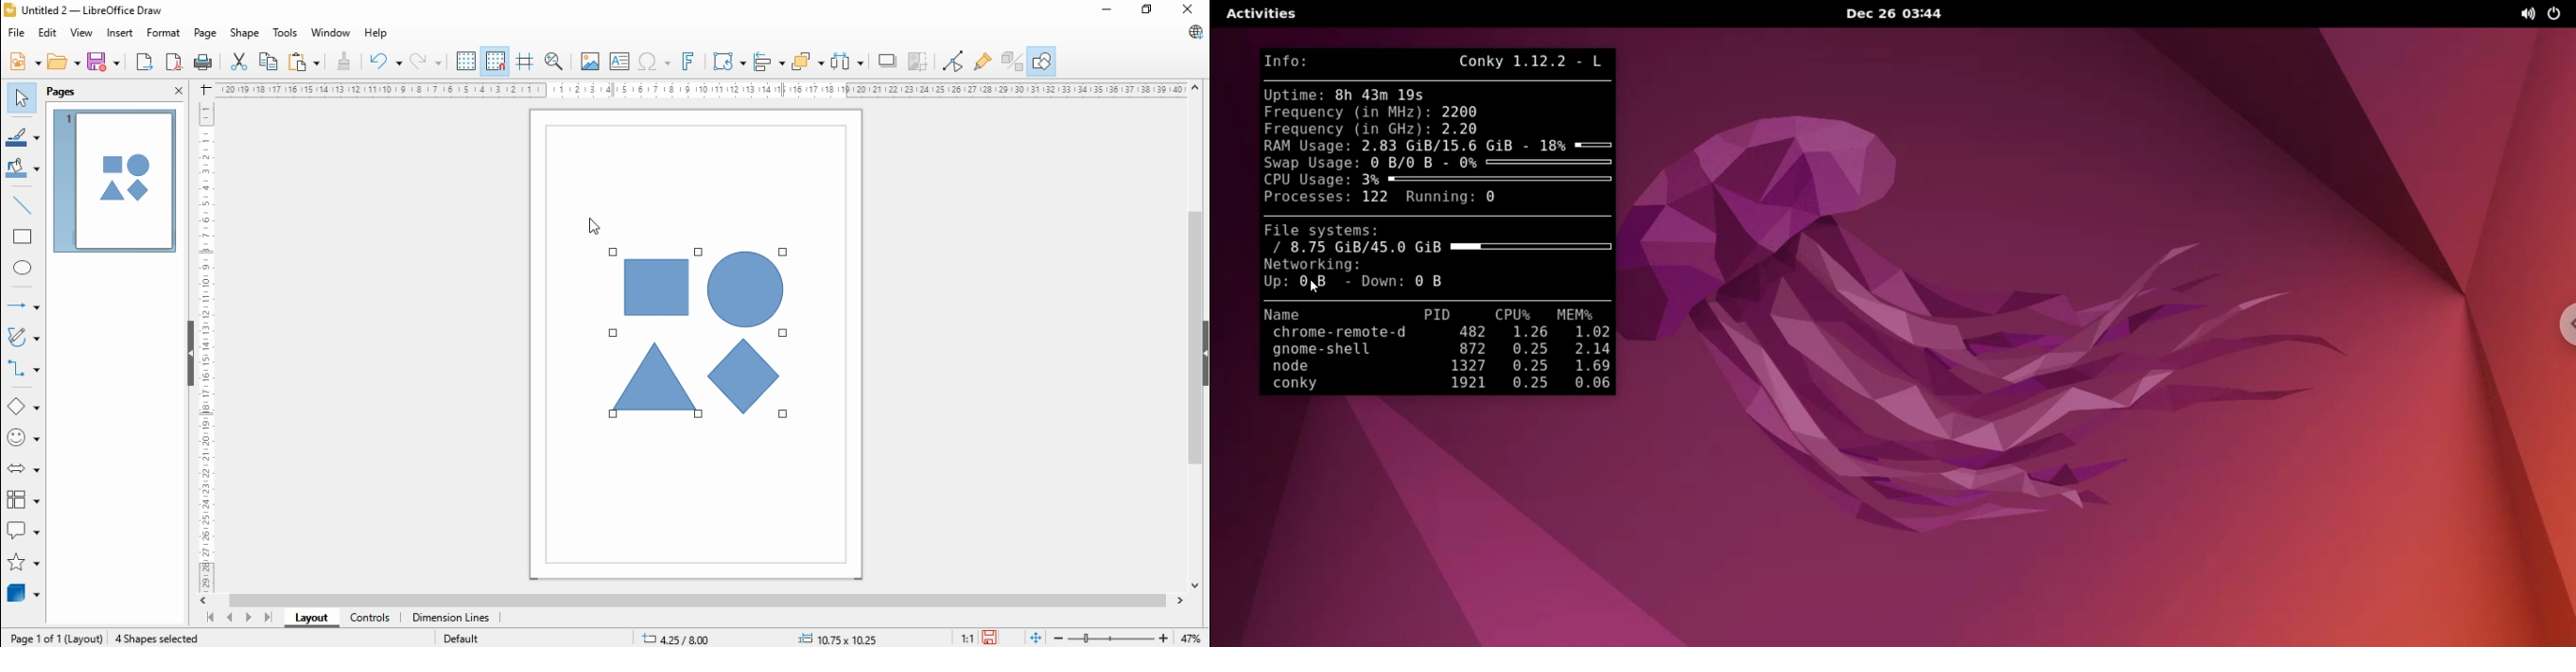 This screenshot has width=2576, height=672. What do you see at coordinates (835, 638) in the screenshot?
I see `-0.17x-0.17` at bounding box center [835, 638].